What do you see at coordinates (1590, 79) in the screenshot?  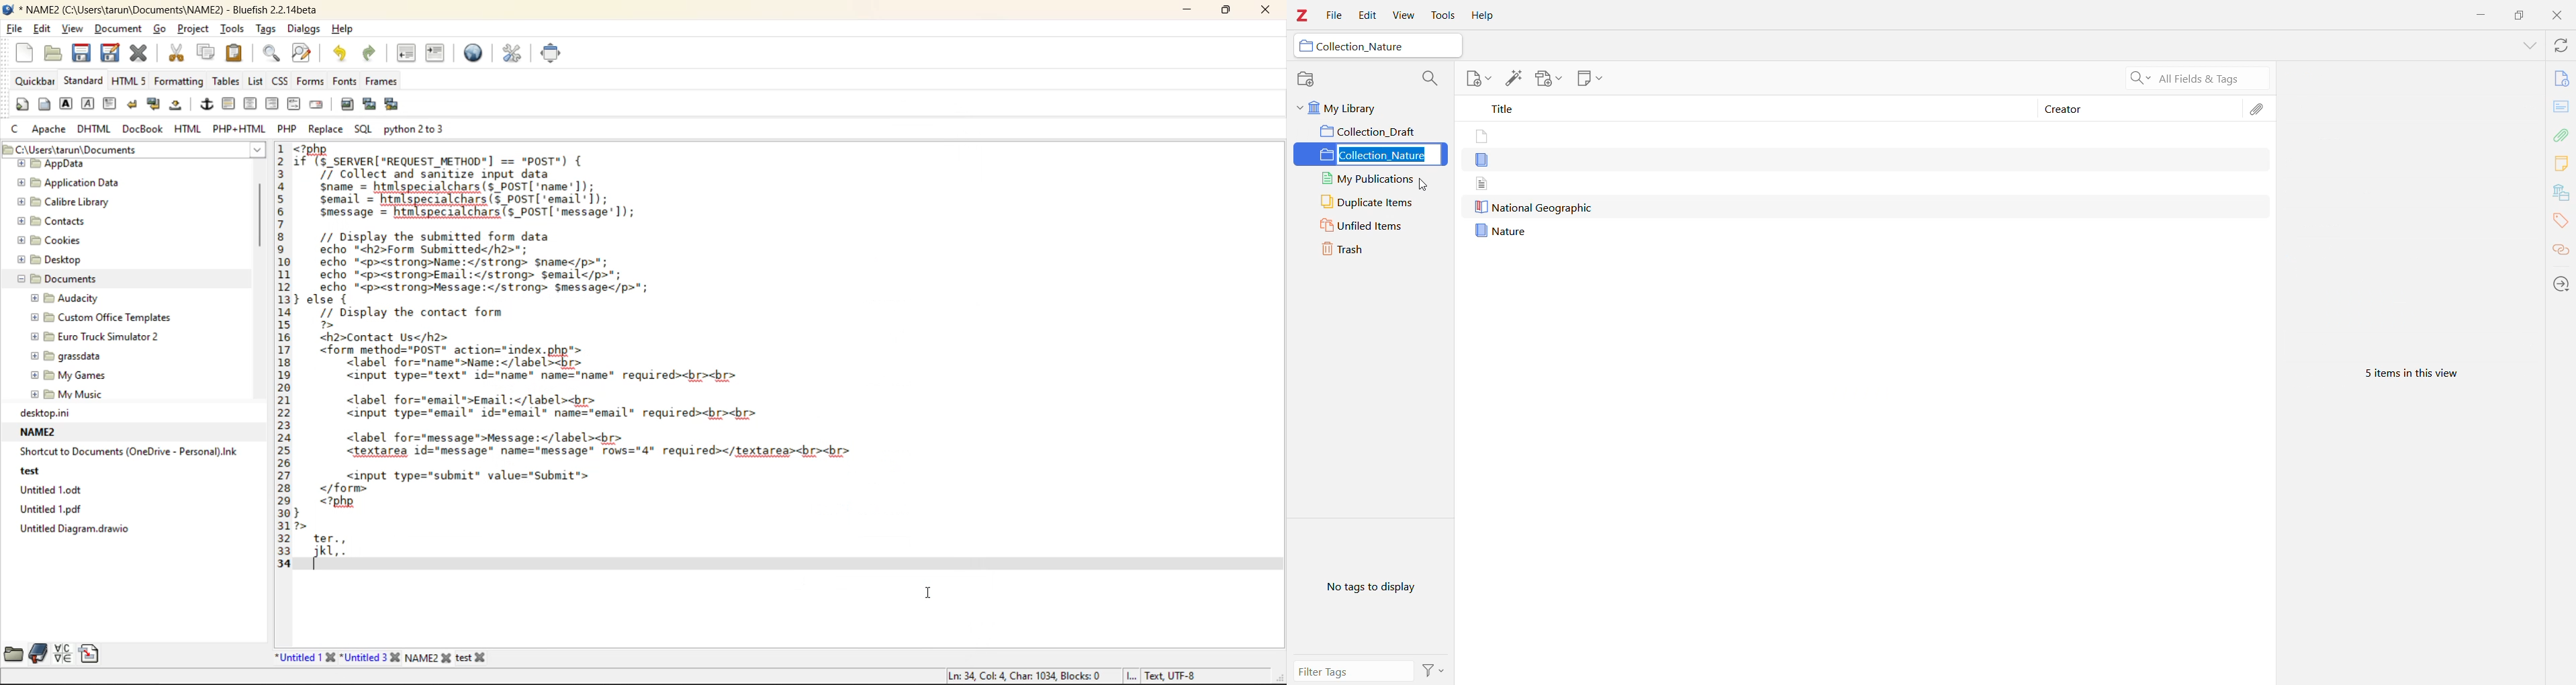 I see `New Note` at bounding box center [1590, 79].